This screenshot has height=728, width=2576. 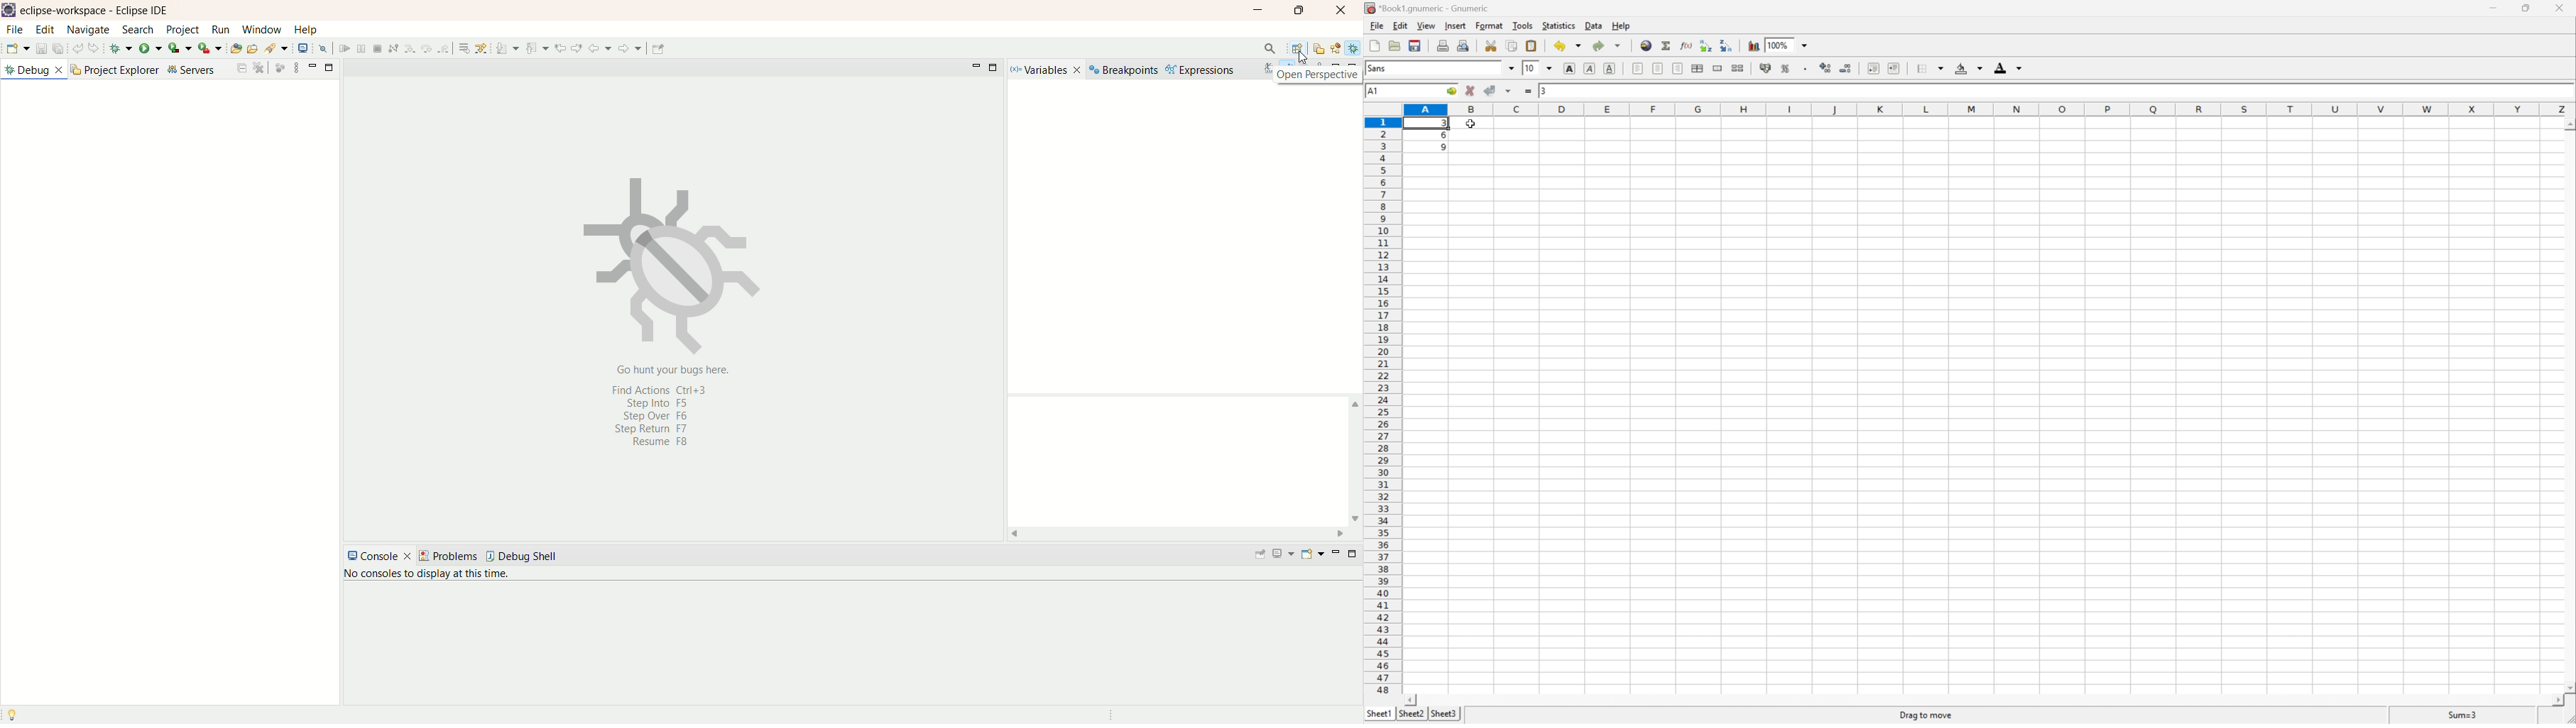 I want to click on run, so click(x=152, y=49).